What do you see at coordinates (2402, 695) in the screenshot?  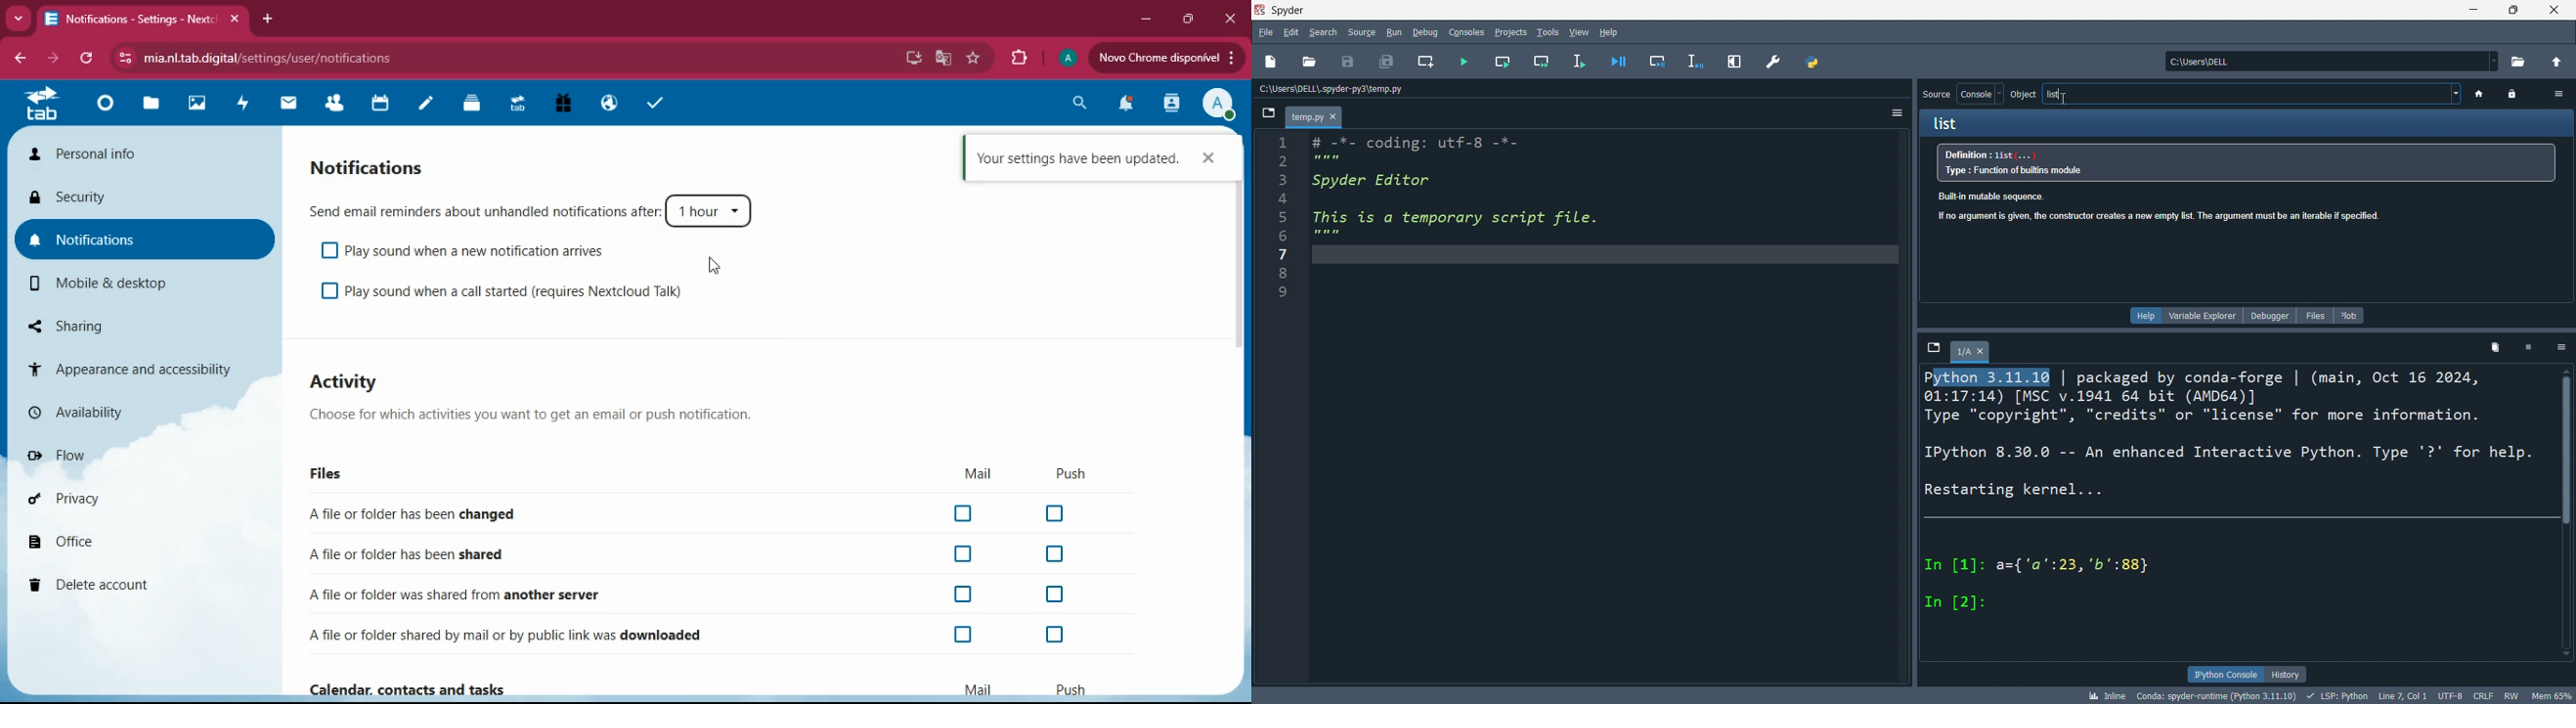 I see `Line 7, Col 1` at bounding box center [2402, 695].